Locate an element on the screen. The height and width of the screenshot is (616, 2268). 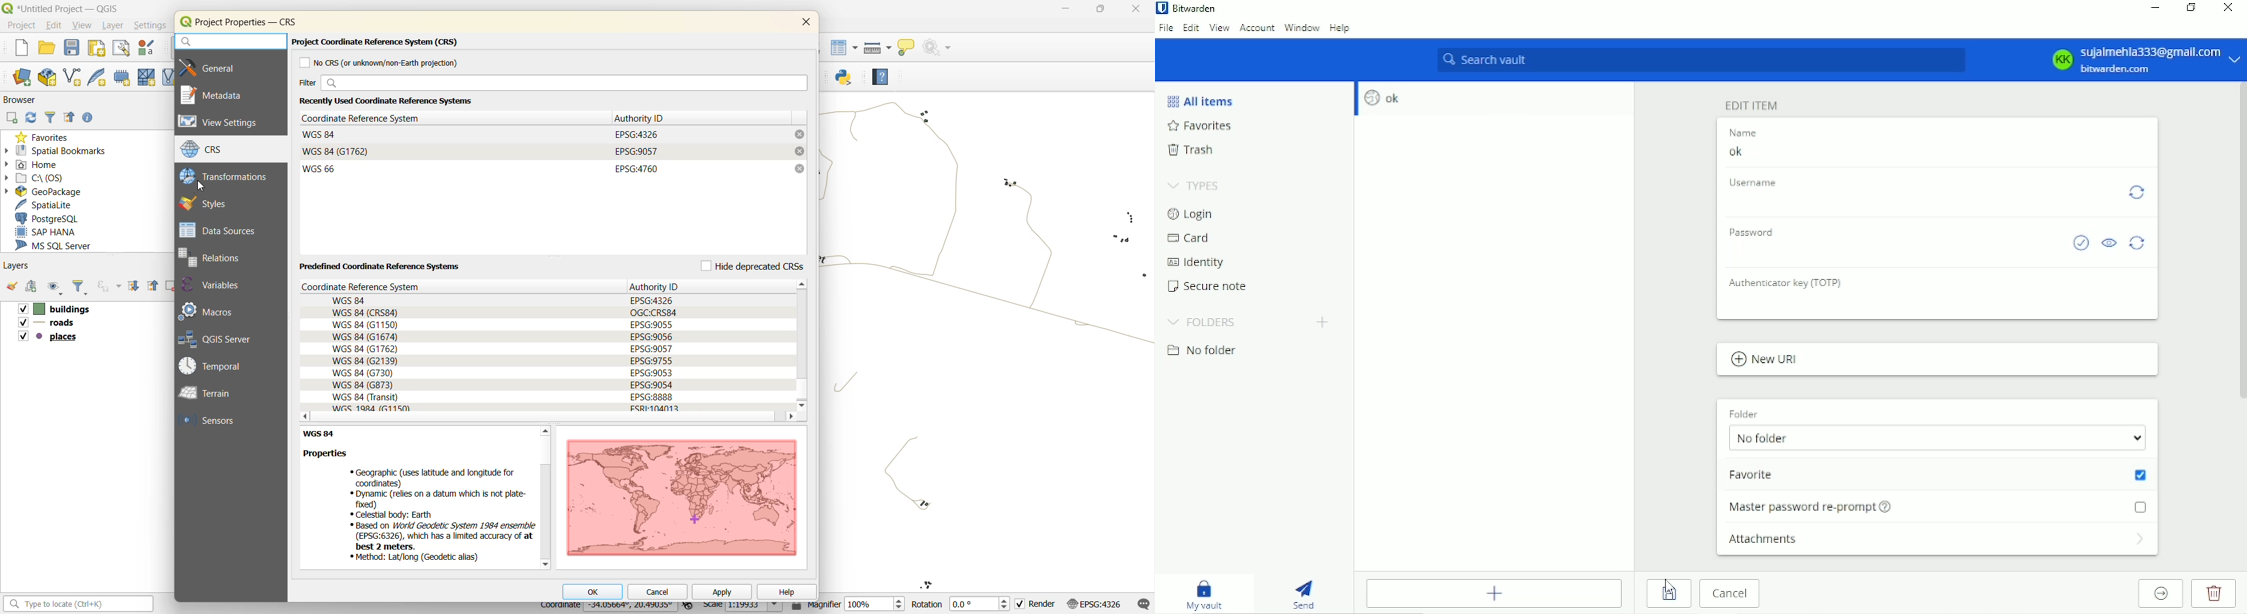
KK sujalmehla333@gmail.com   bitwarden.com is located at coordinates (2143, 59).